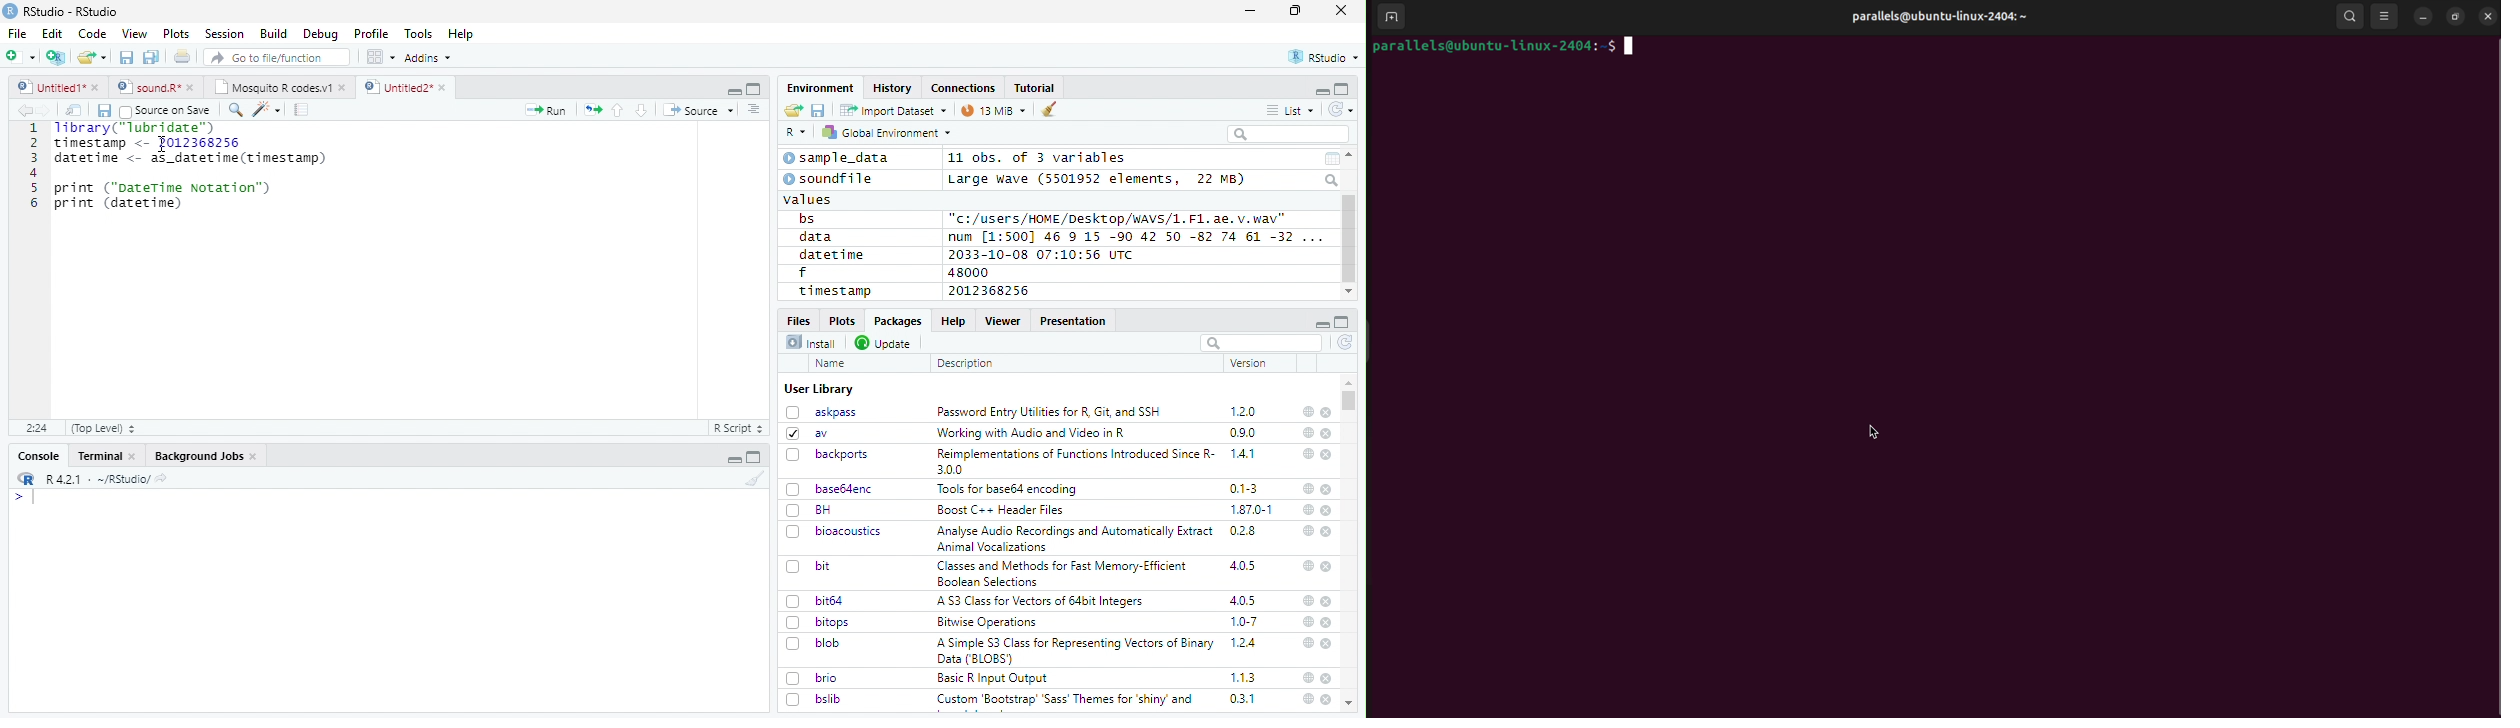  What do you see at coordinates (1003, 320) in the screenshot?
I see `Viewer` at bounding box center [1003, 320].